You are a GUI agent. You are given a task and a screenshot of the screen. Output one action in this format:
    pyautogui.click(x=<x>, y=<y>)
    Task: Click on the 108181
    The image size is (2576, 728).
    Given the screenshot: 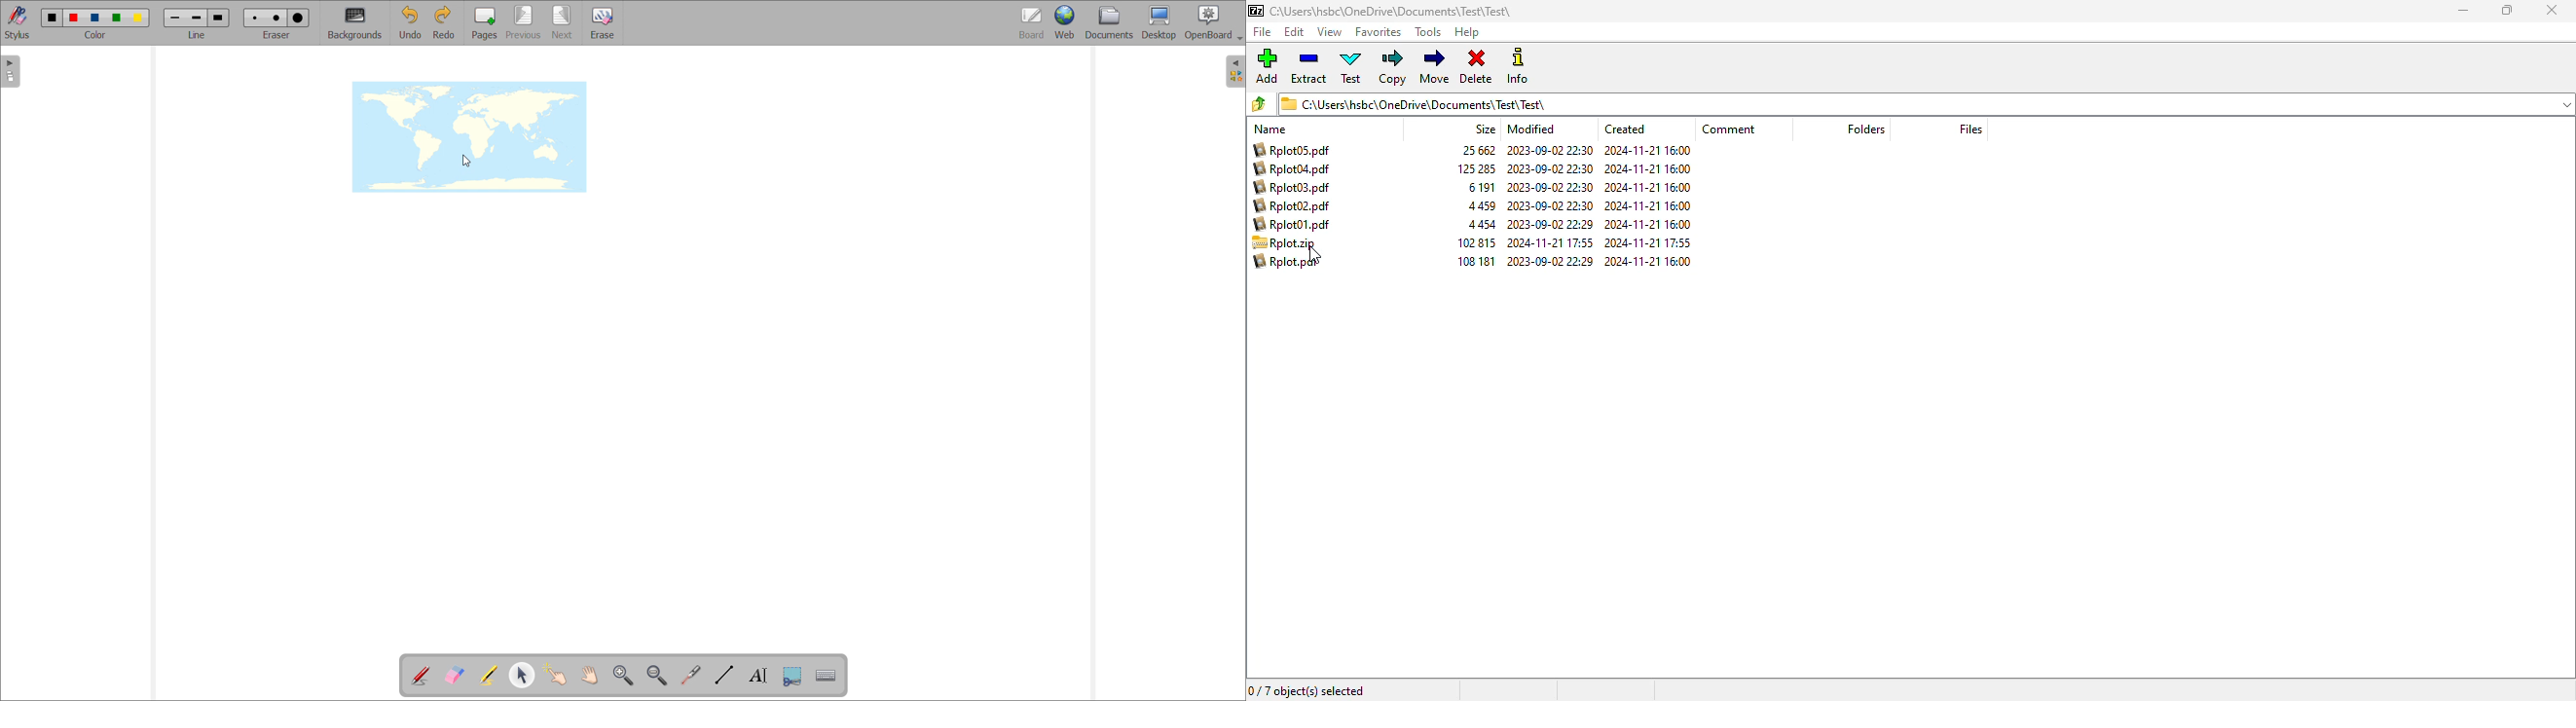 What is the action you would take?
    pyautogui.click(x=1476, y=262)
    